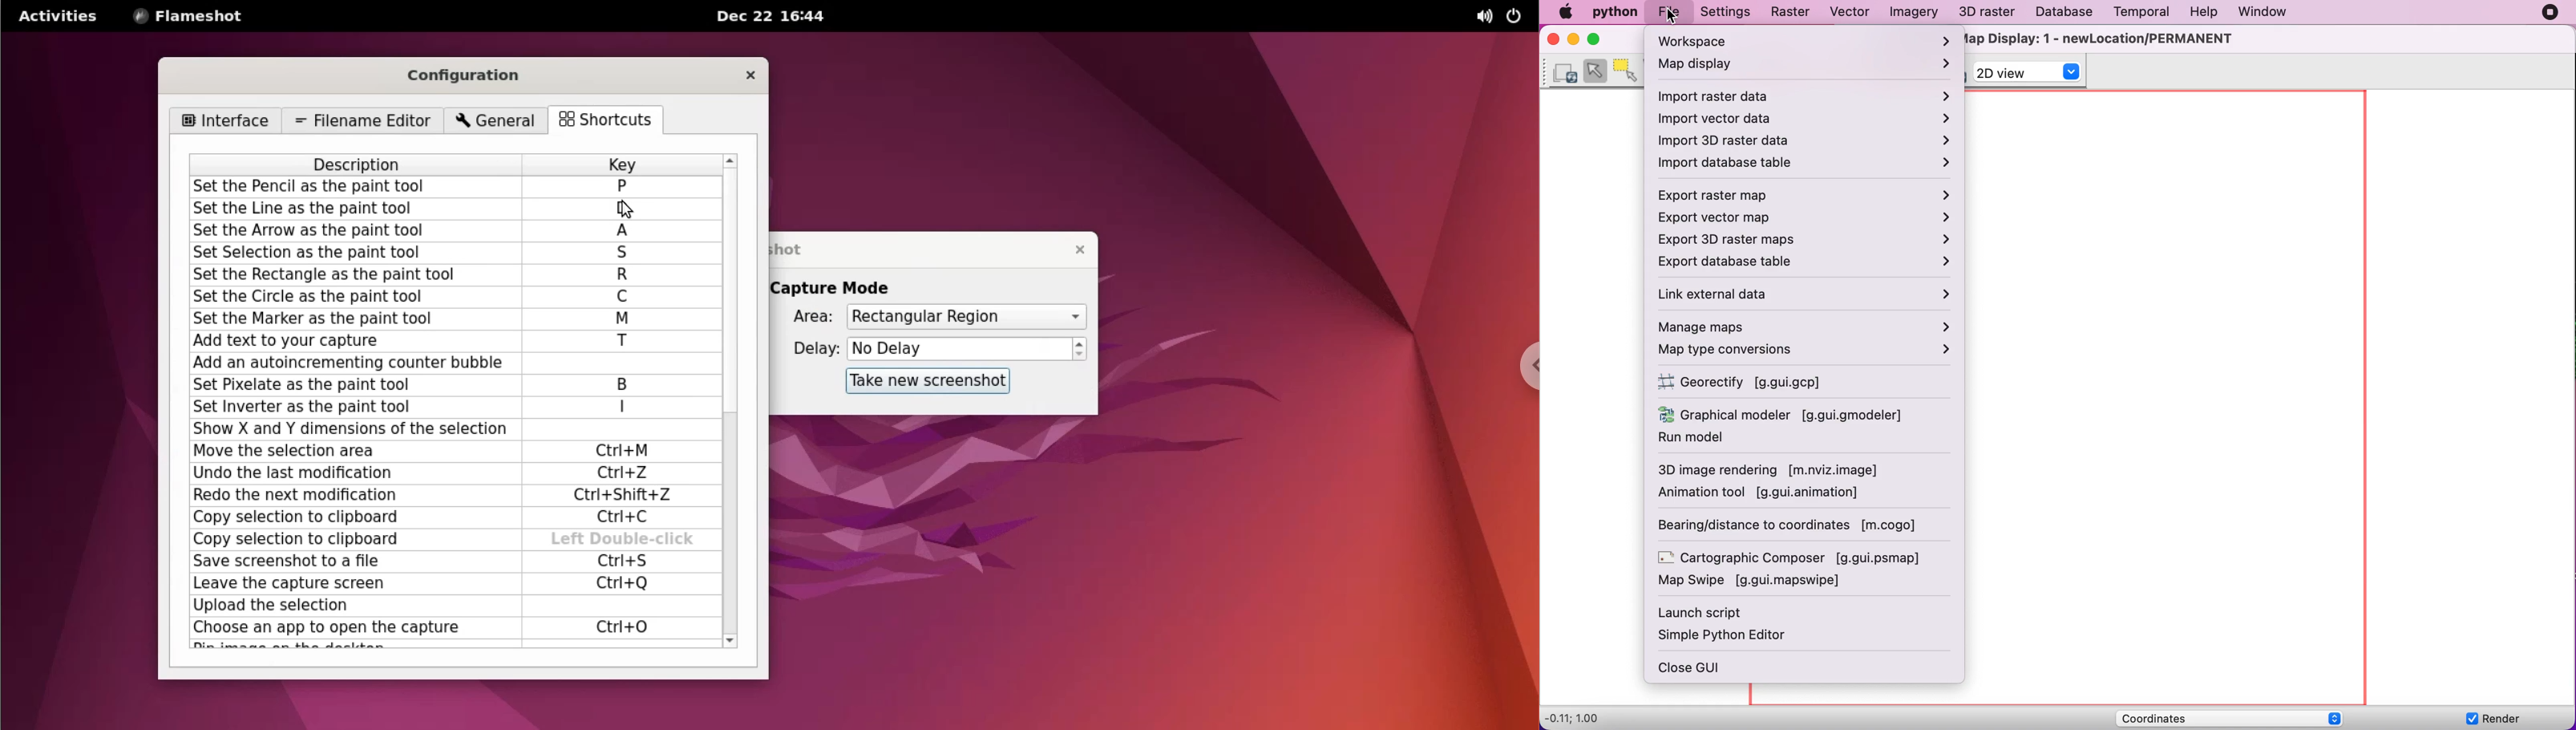  I want to click on move the selection area, so click(347, 451).